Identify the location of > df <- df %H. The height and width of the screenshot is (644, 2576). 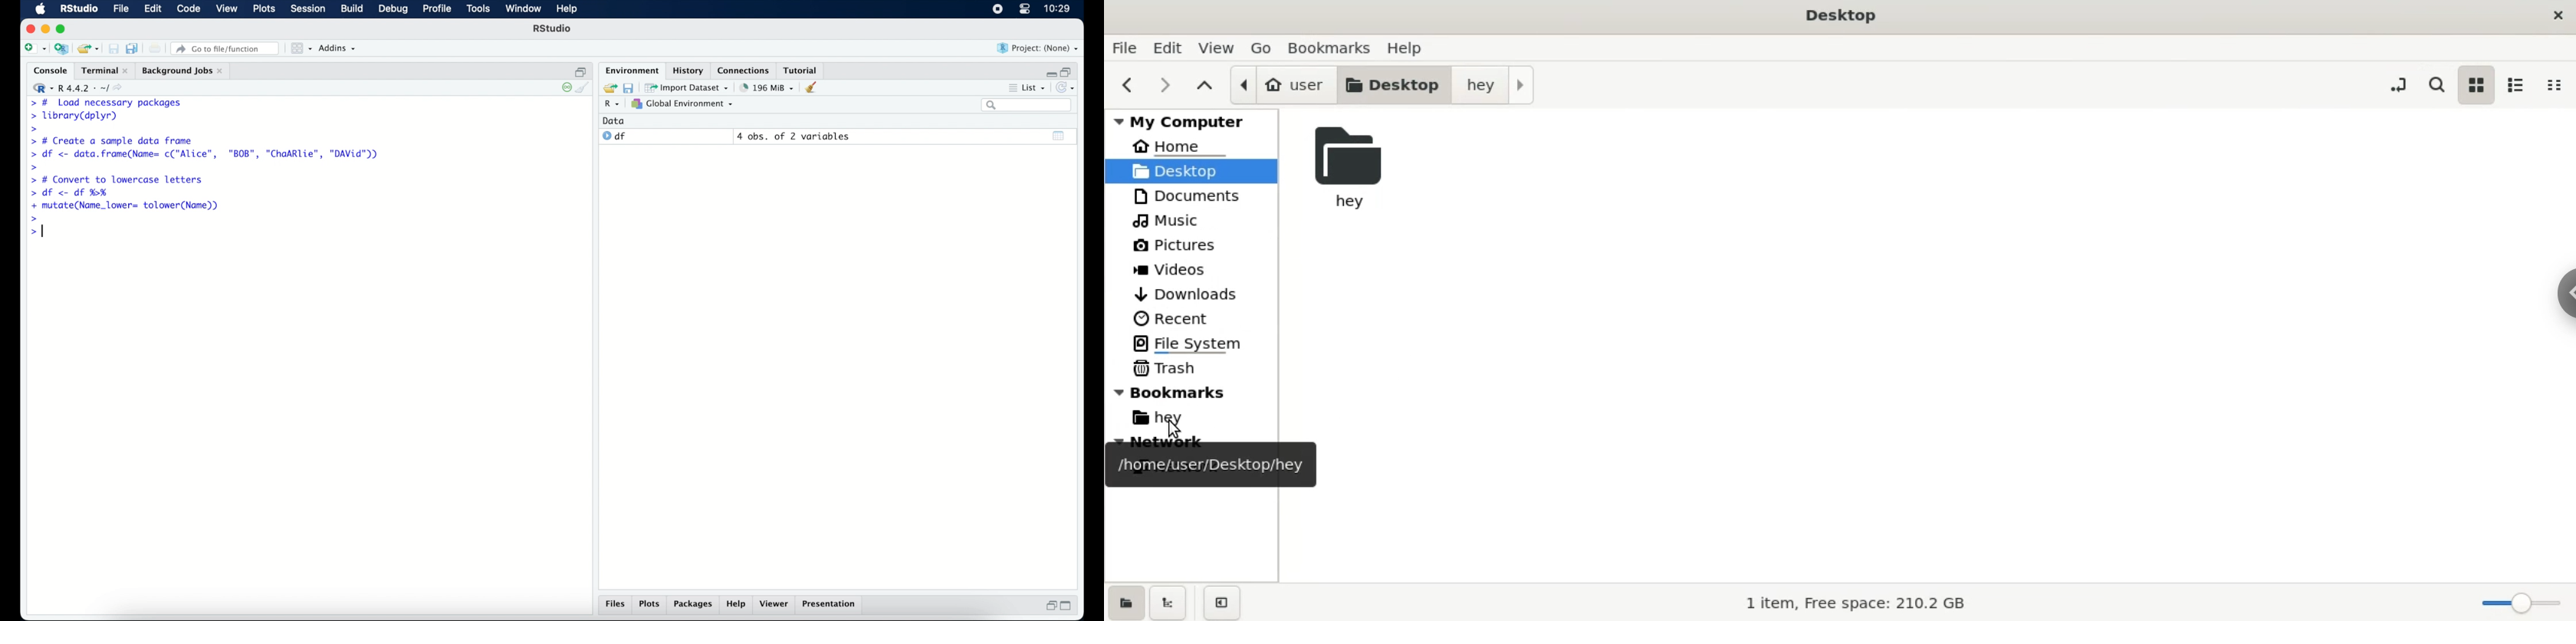
(72, 194).